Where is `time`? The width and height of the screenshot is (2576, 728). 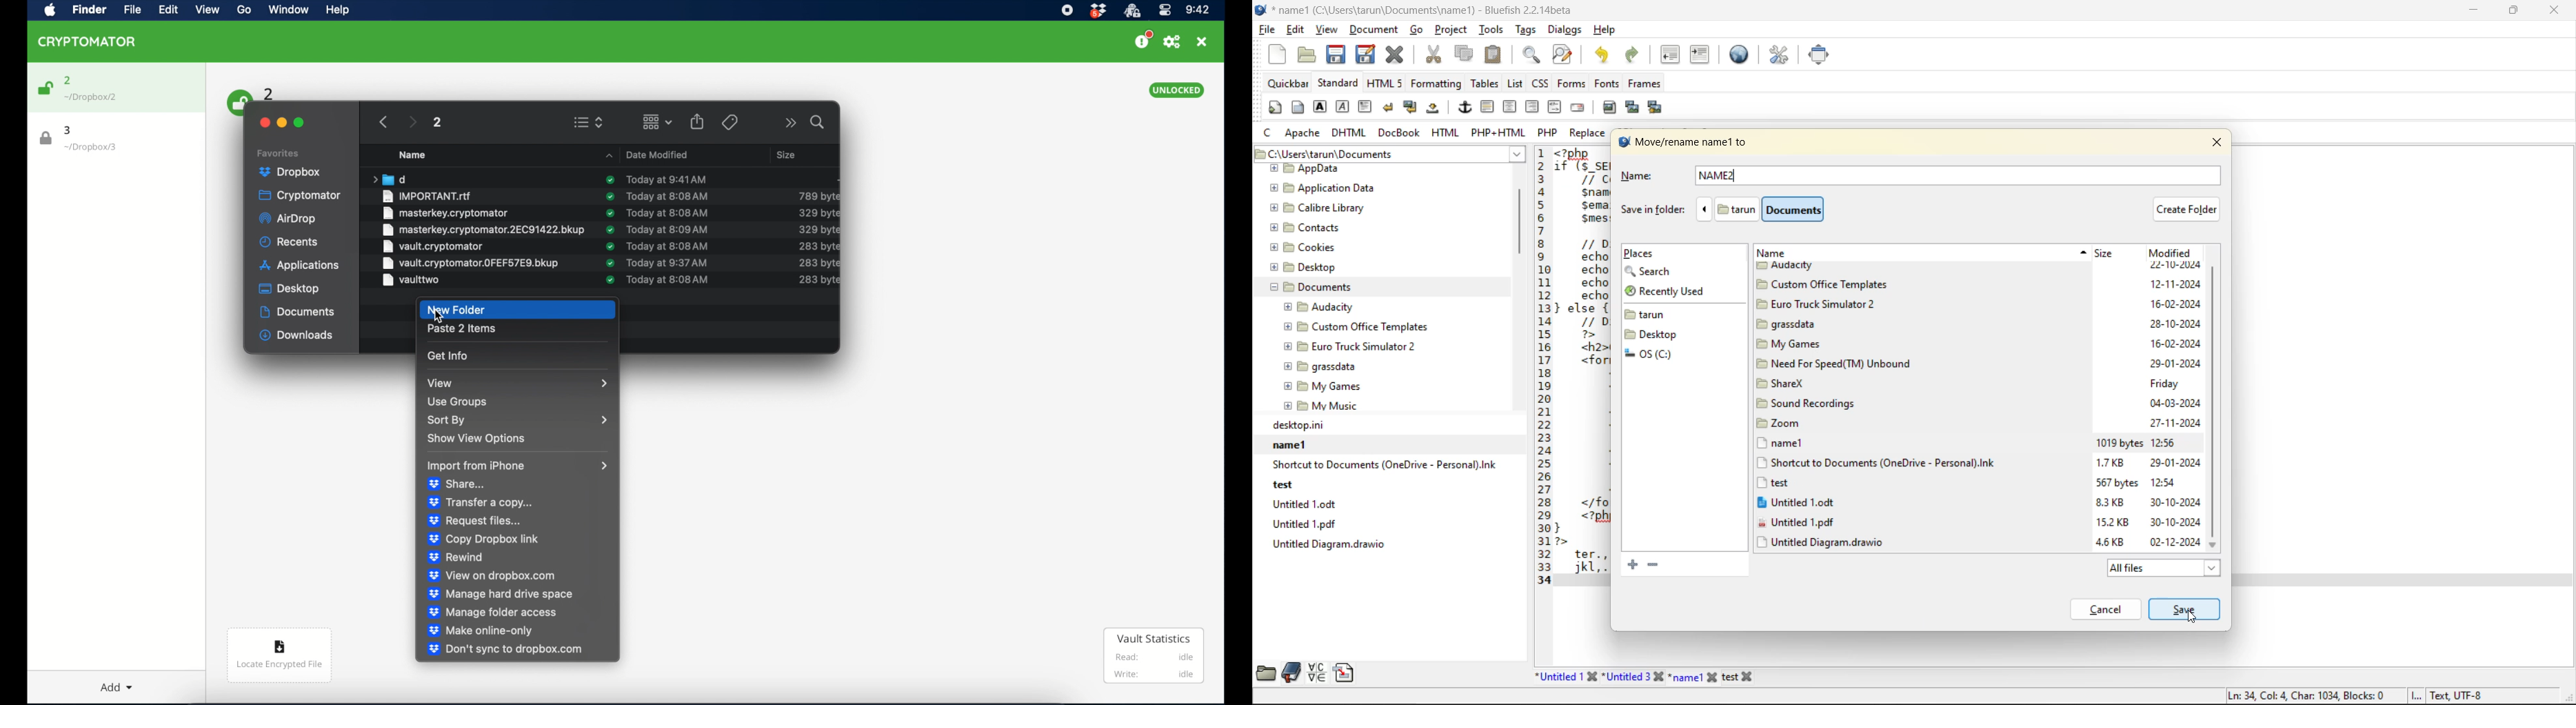 time is located at coordinates (1198, 10).